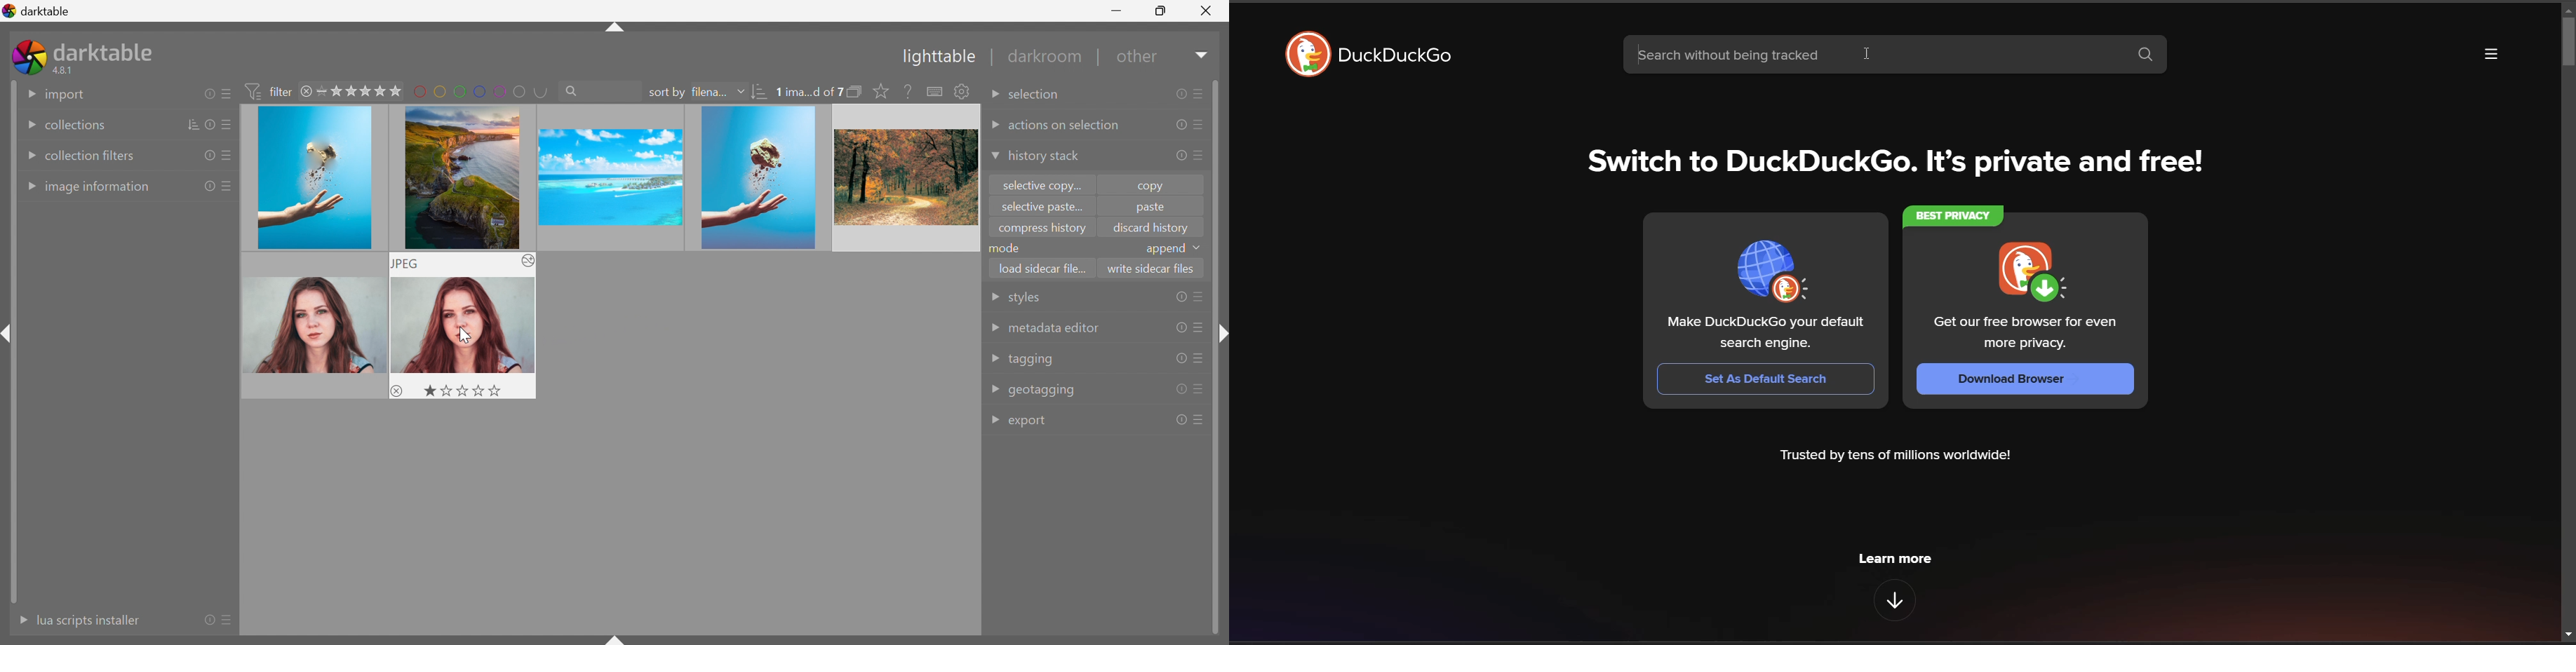 The image size is (2576, 672). Describe the element at coordinates (1140, 60) in the screenshot. I see `other` at that location.